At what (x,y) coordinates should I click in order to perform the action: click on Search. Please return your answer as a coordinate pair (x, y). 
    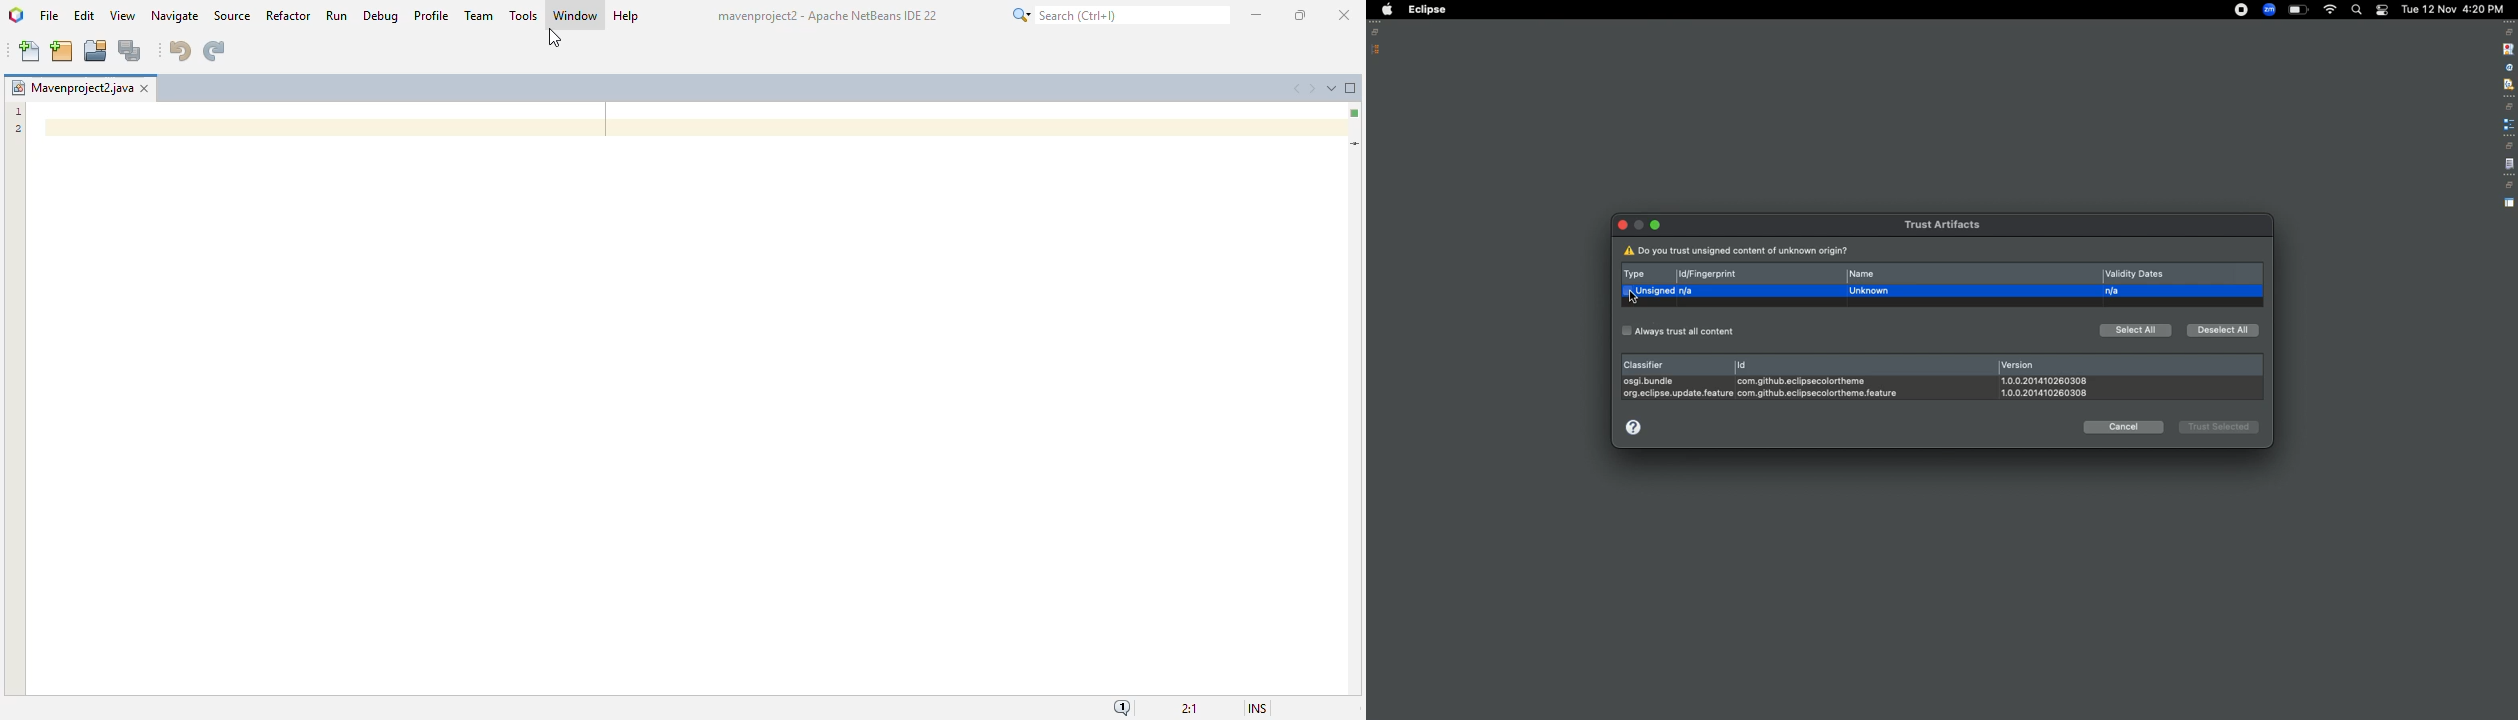
    Looking at the image, I should click on (2356, 10).